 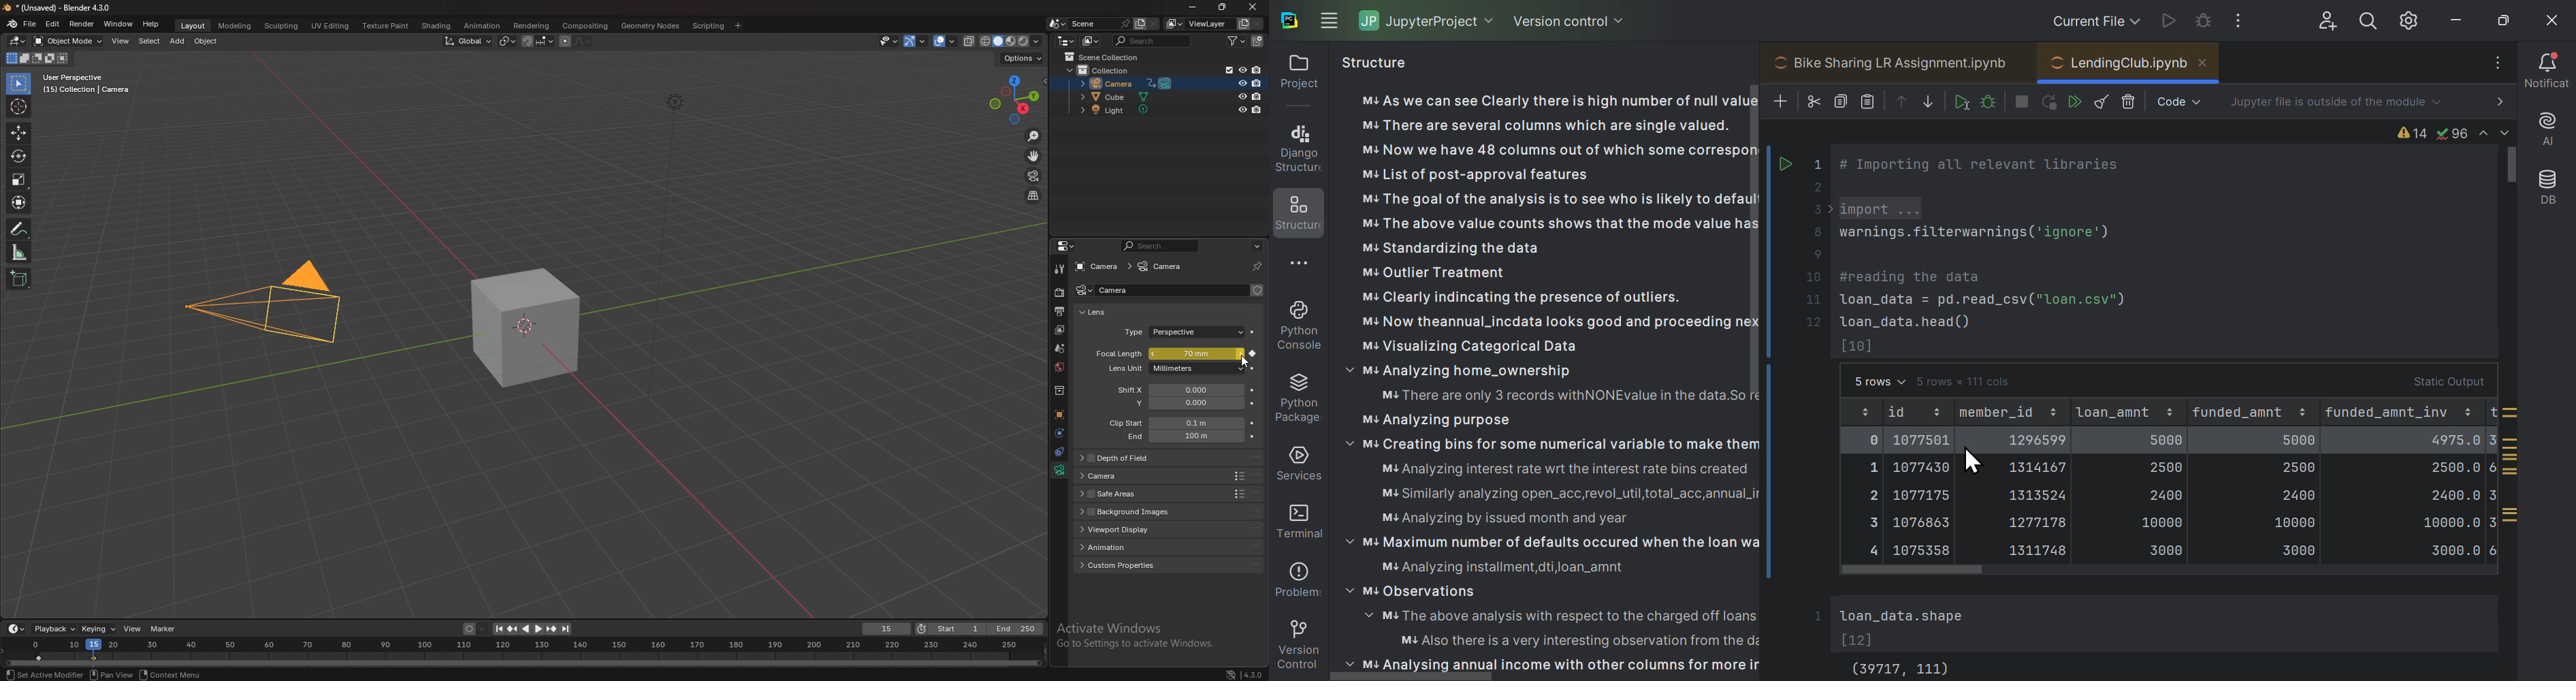 What do you see at coordinates (436, 25) in the screenshot?
I see `shading` at bounding box center [436, 25].